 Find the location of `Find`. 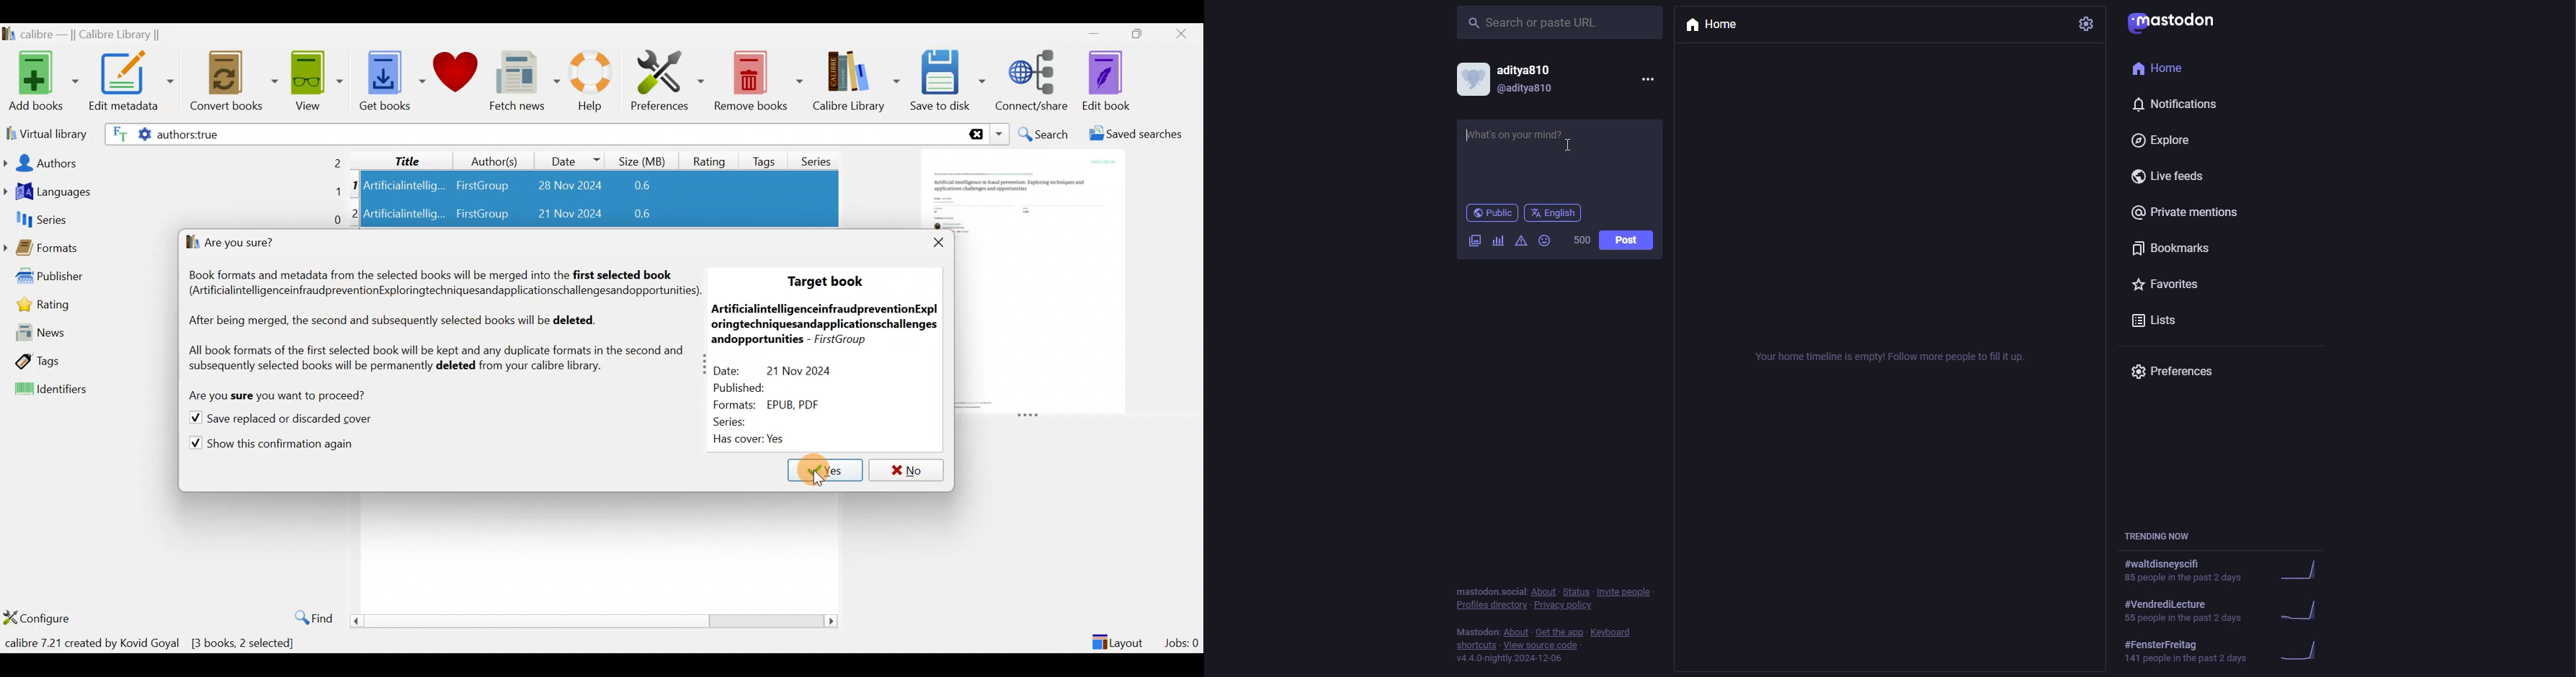

Find is located at coordinates (307, 617).